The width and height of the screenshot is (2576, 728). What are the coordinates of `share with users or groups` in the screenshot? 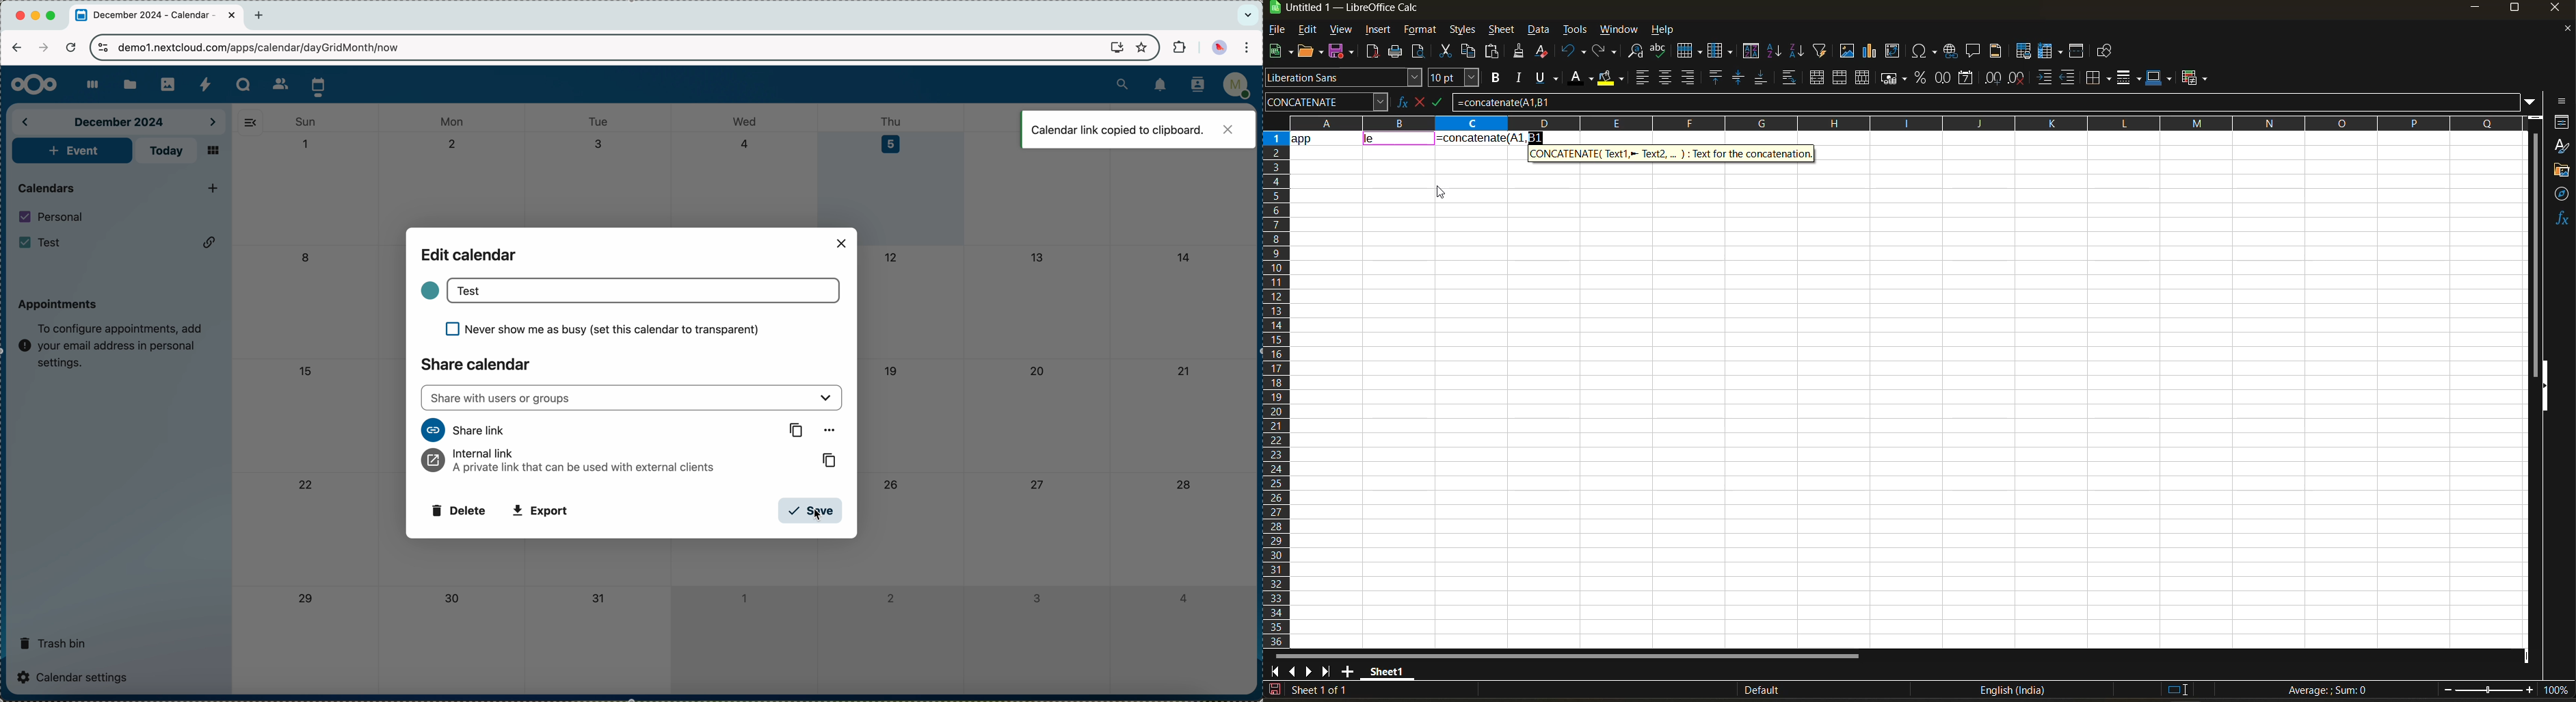 It's located at (633, 398).